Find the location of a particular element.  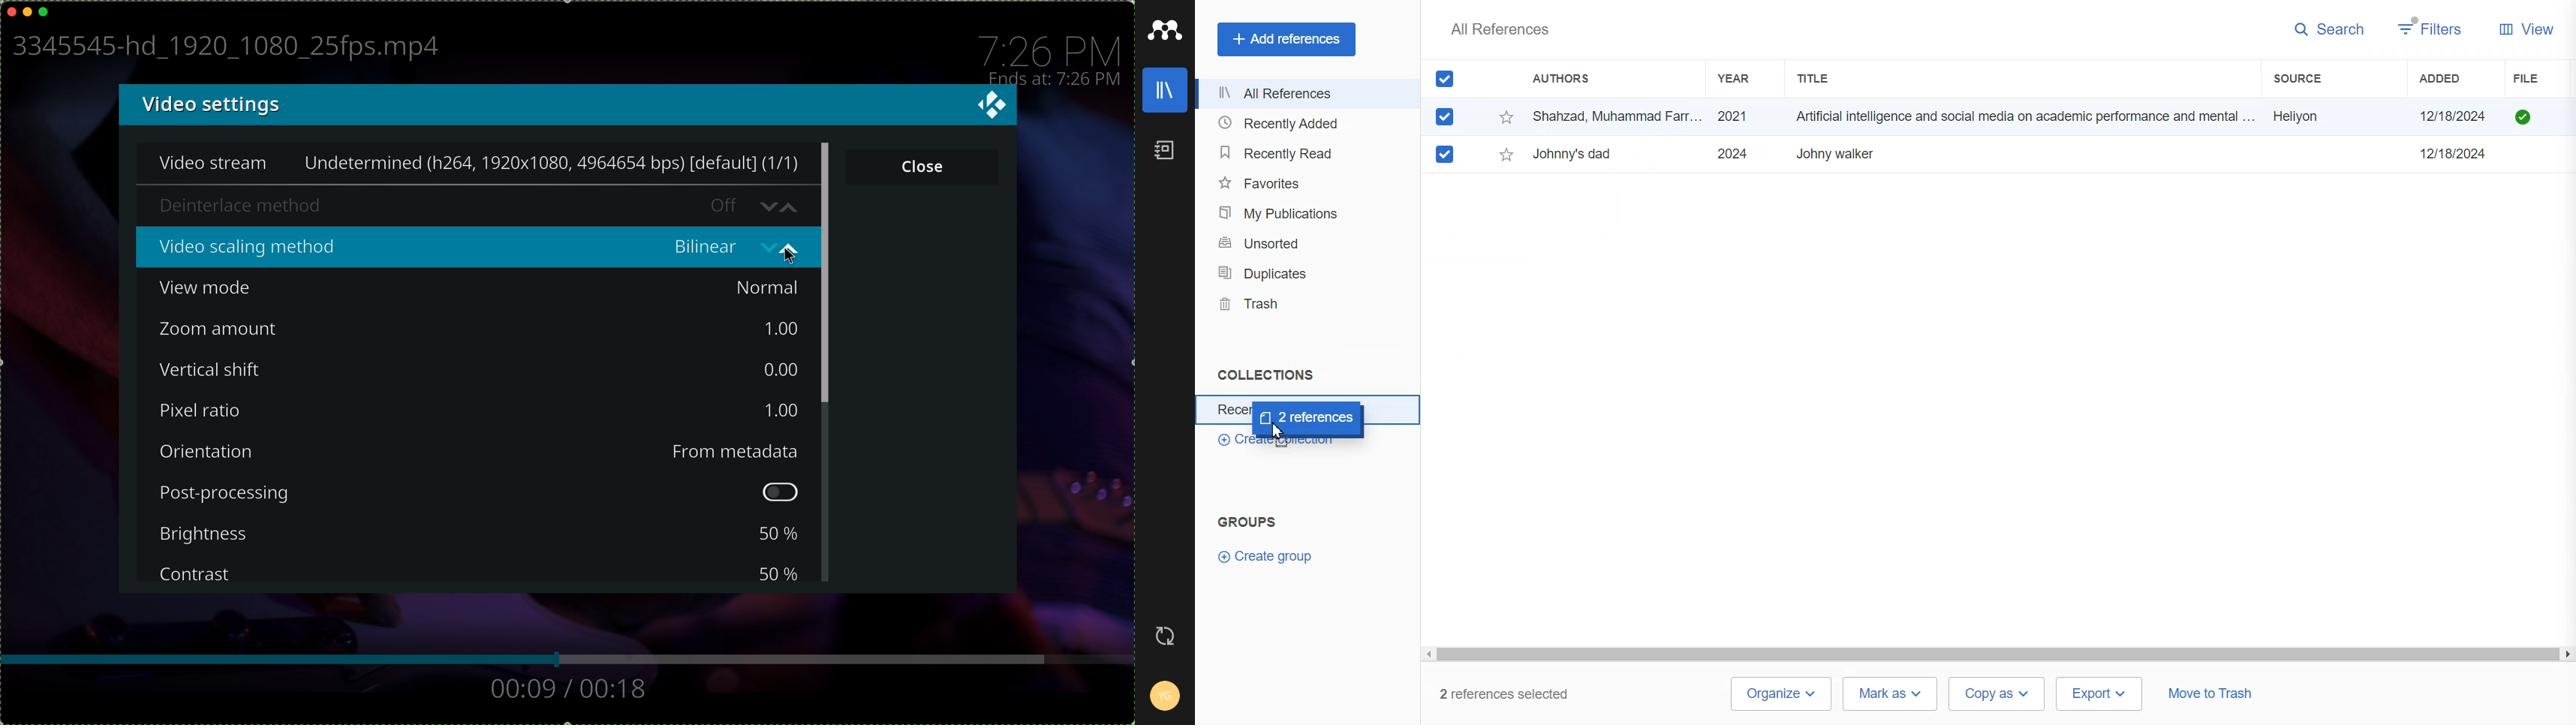

close is located at coordinates (993, 105).